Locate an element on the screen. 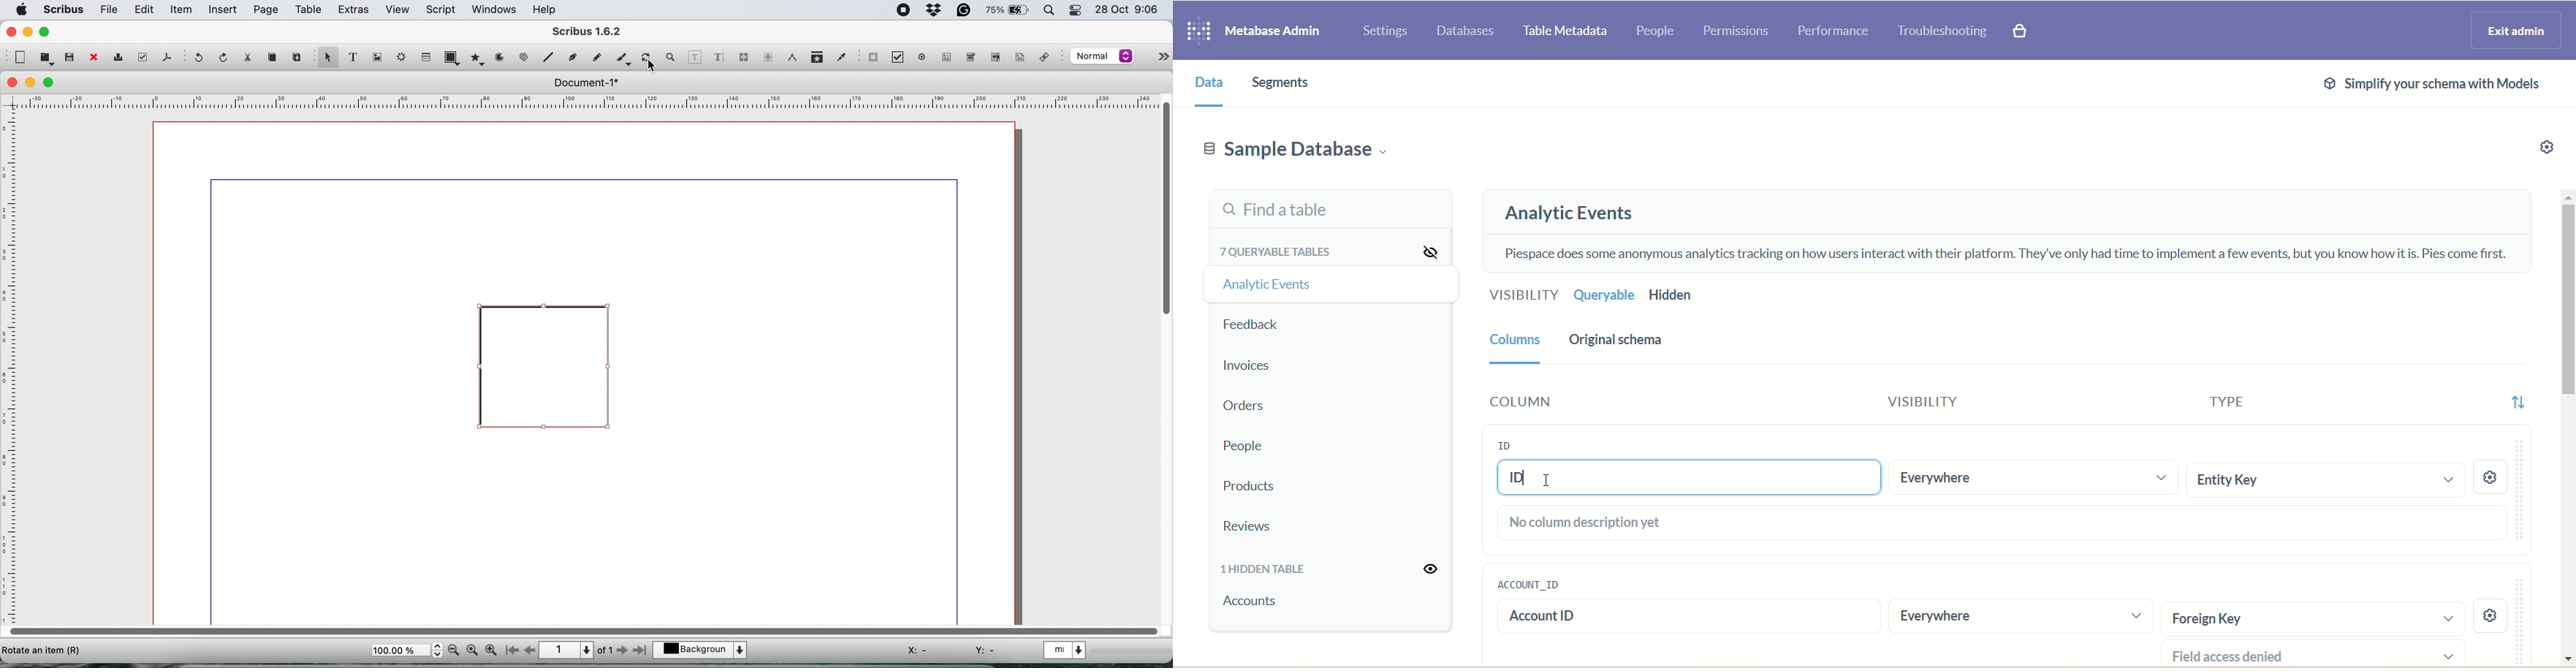 Image resolution: width=2576 pixels, height=672 pixels. Permissions is located at coordinates (1741, 33).